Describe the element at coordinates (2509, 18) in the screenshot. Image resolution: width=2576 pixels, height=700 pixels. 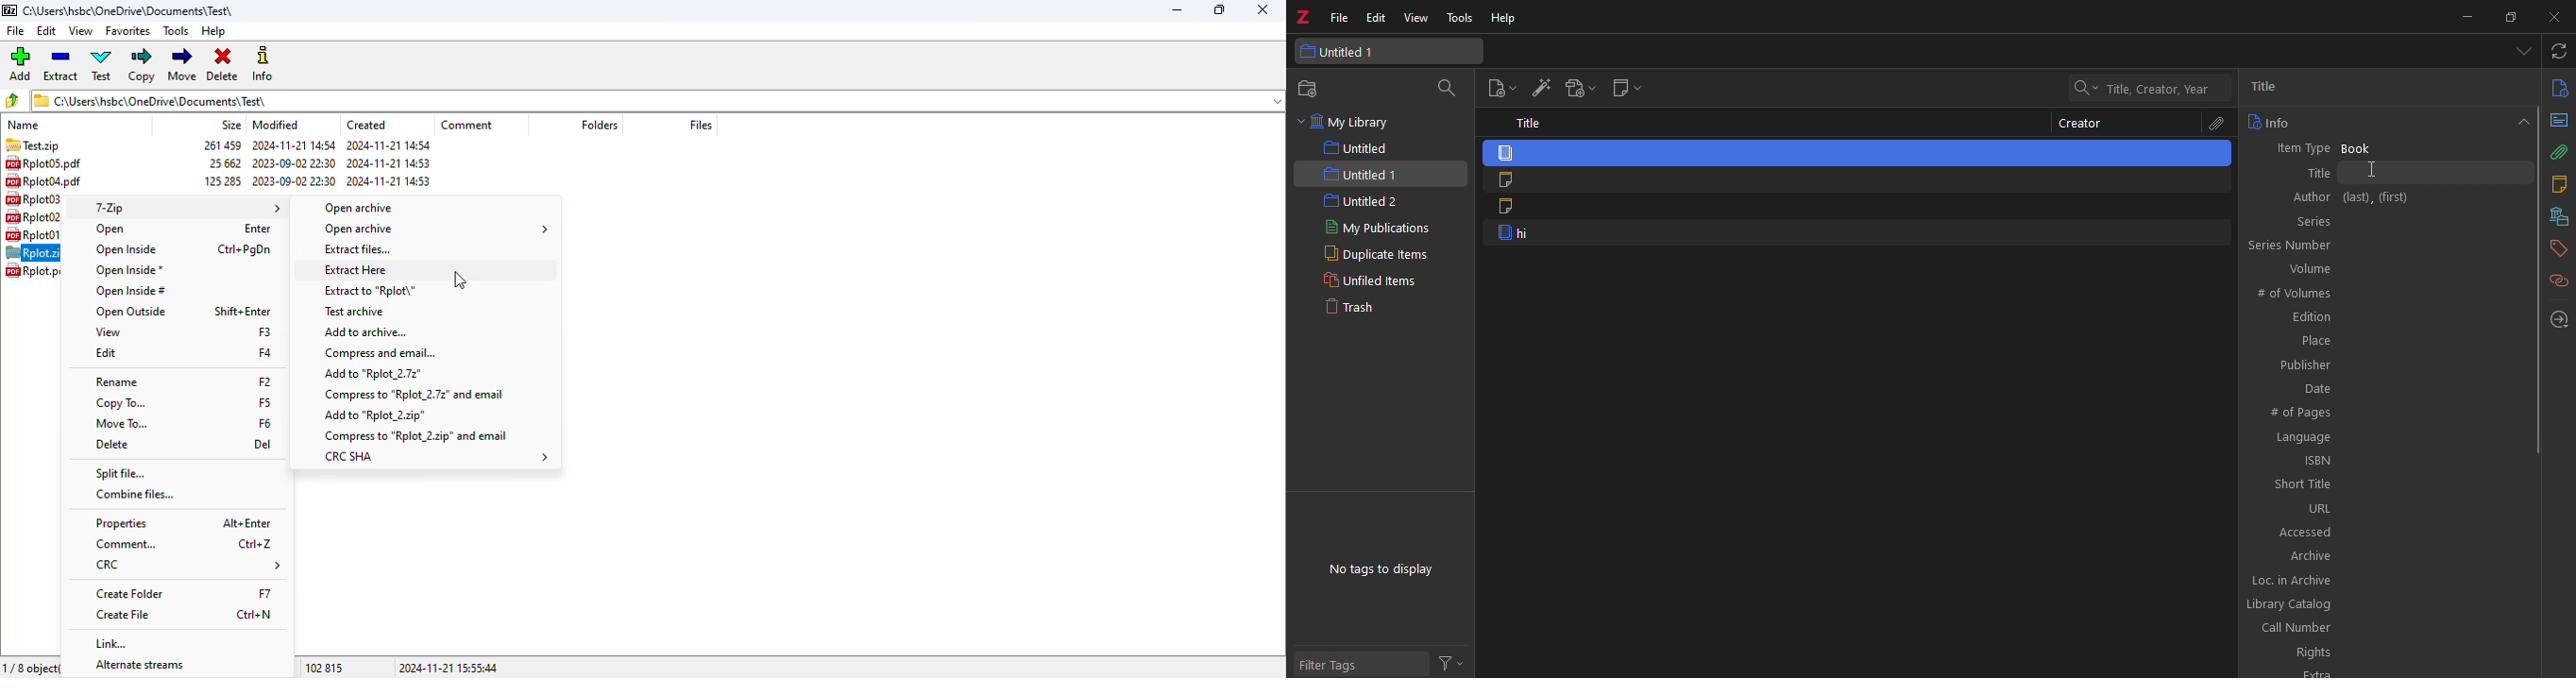
I see `maximize` at that location.